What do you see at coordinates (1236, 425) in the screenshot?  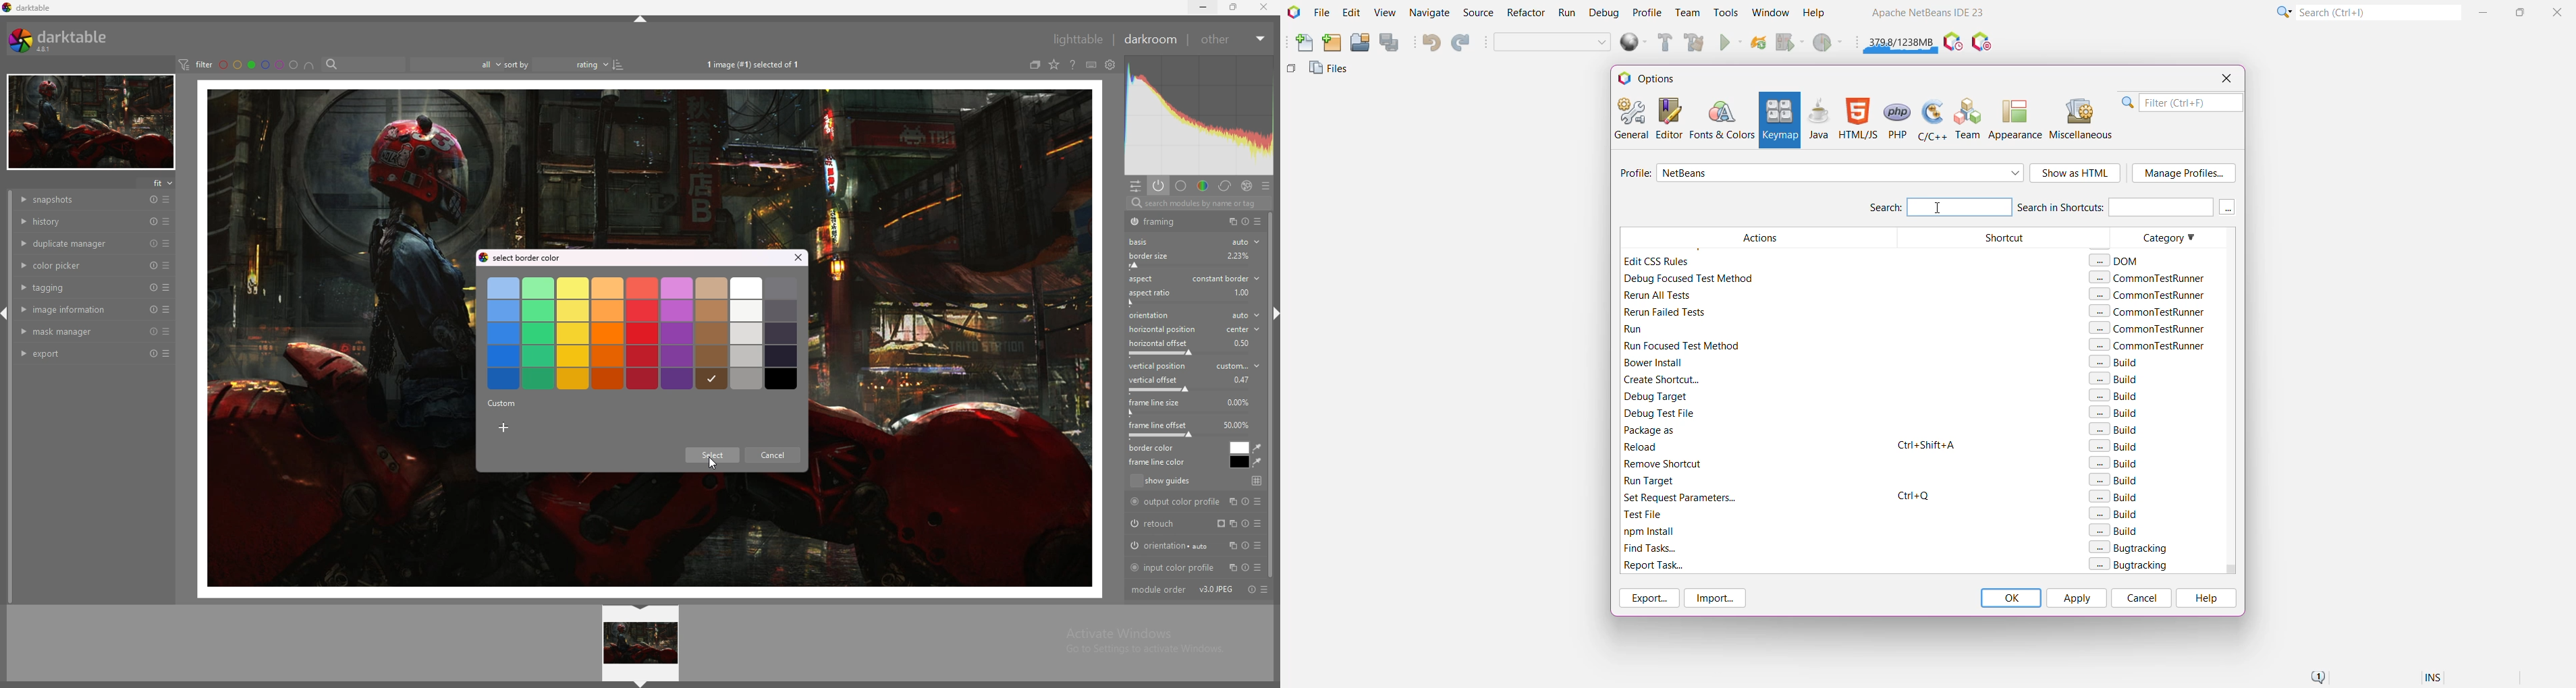 I see `percentage` at bounding box center [1236, 425].